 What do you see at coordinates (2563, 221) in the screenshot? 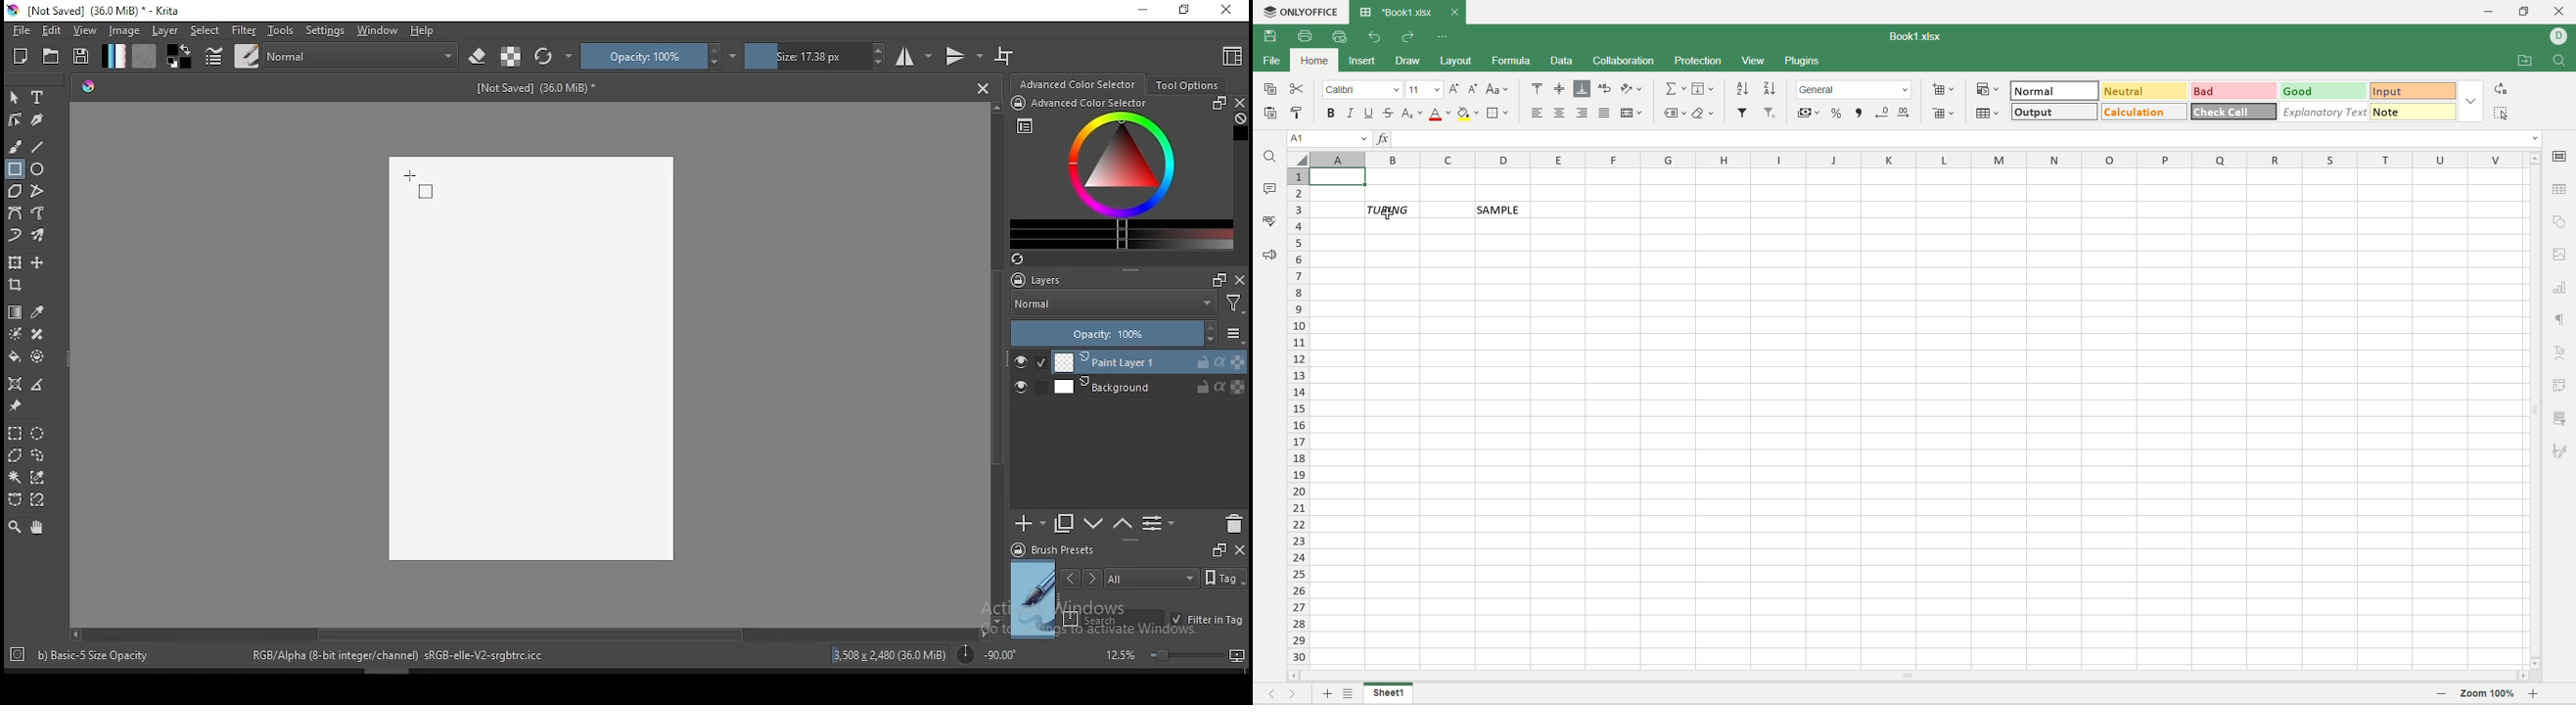
I see `object settings` at bounding box center [2563, 221].